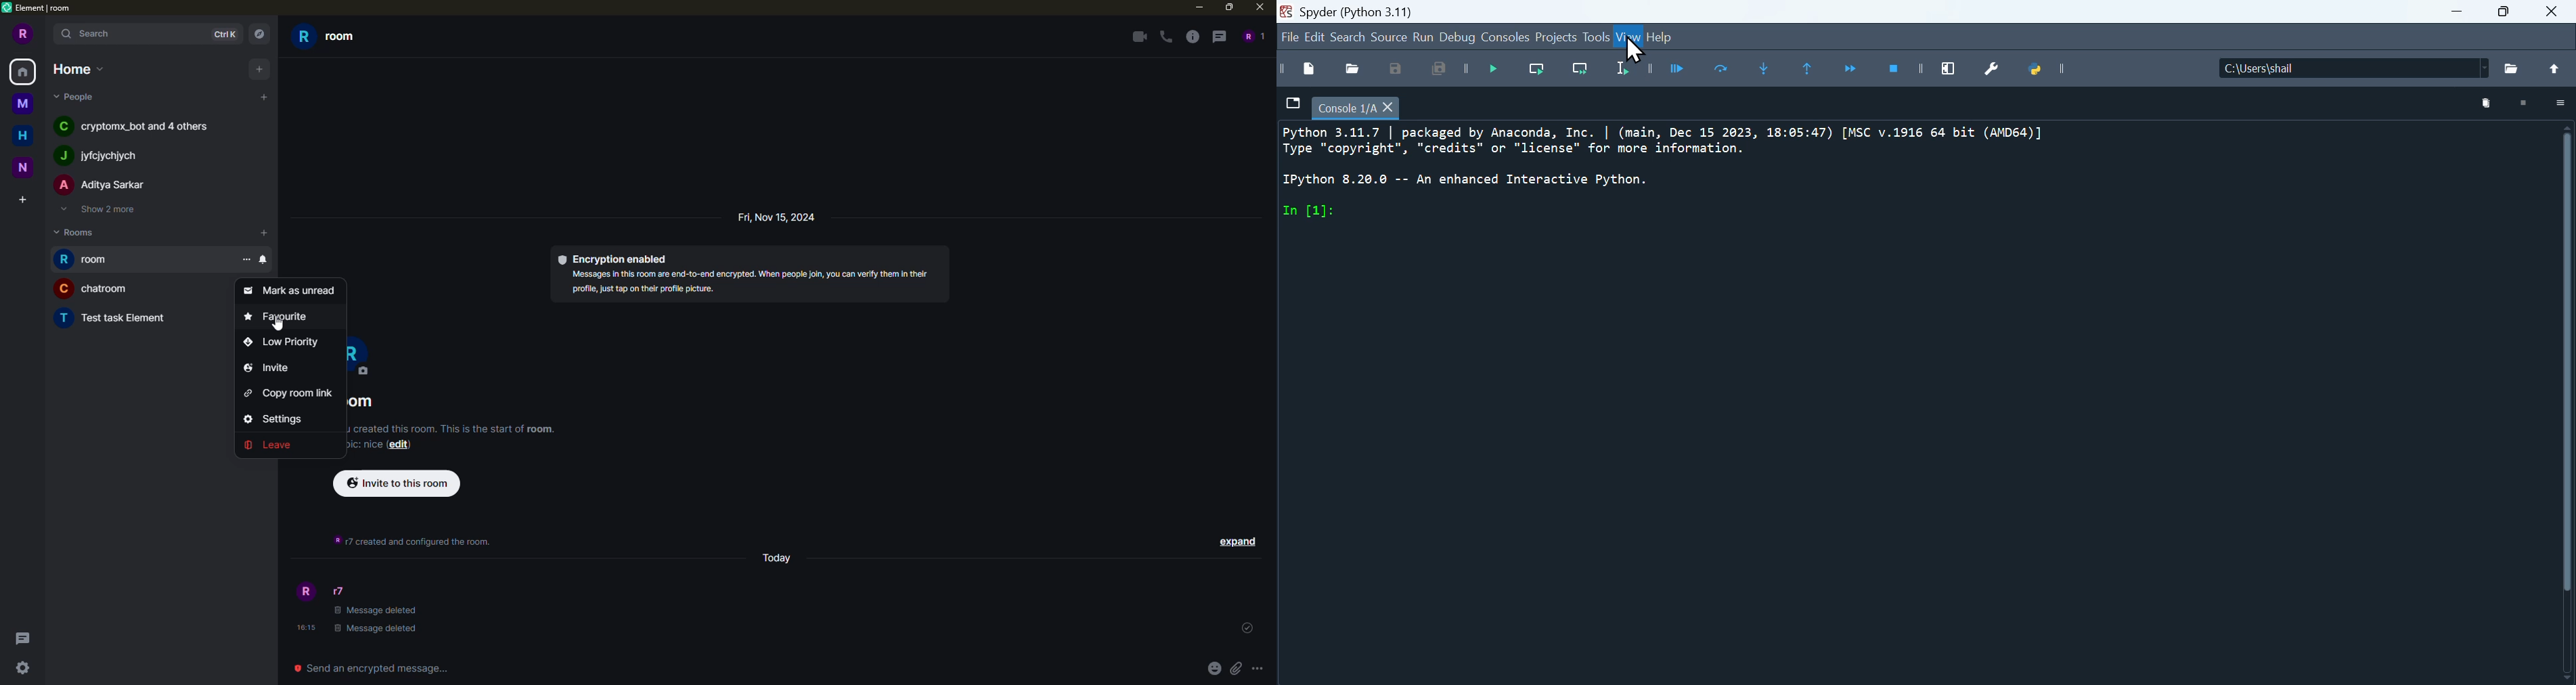  I want to click on Maximise, so click(2509, 18).